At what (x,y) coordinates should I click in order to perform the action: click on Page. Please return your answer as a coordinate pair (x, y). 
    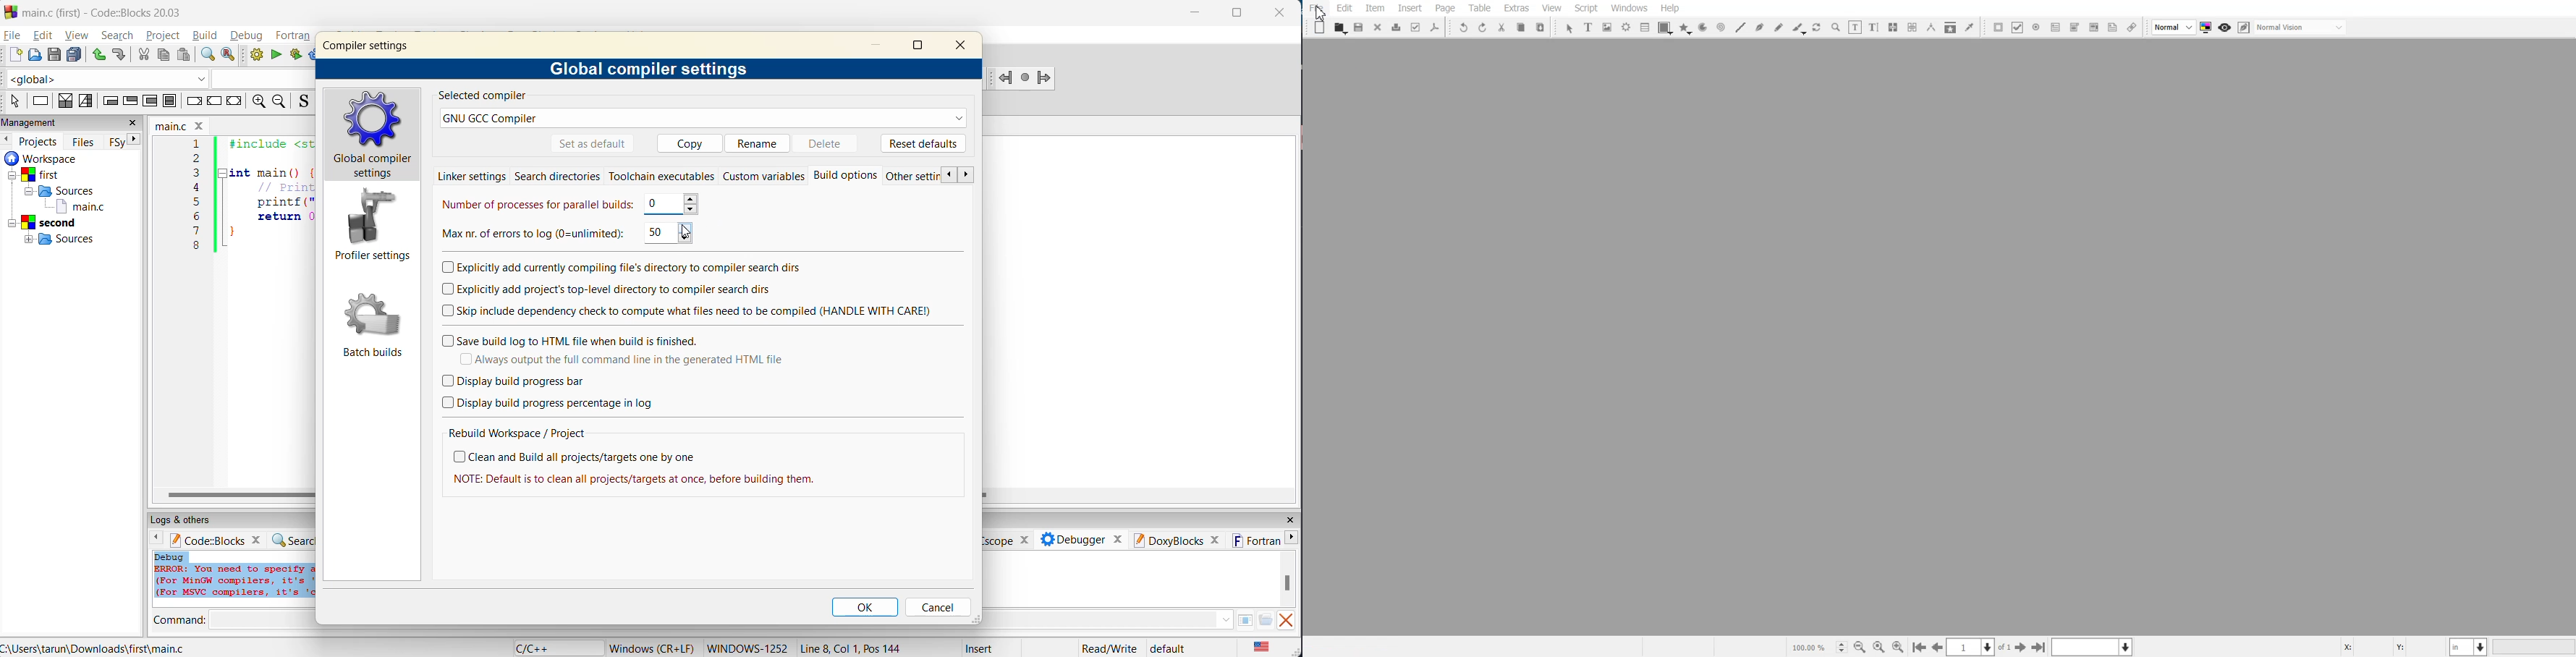
    Looking at the image, I should click on (1444, 9).